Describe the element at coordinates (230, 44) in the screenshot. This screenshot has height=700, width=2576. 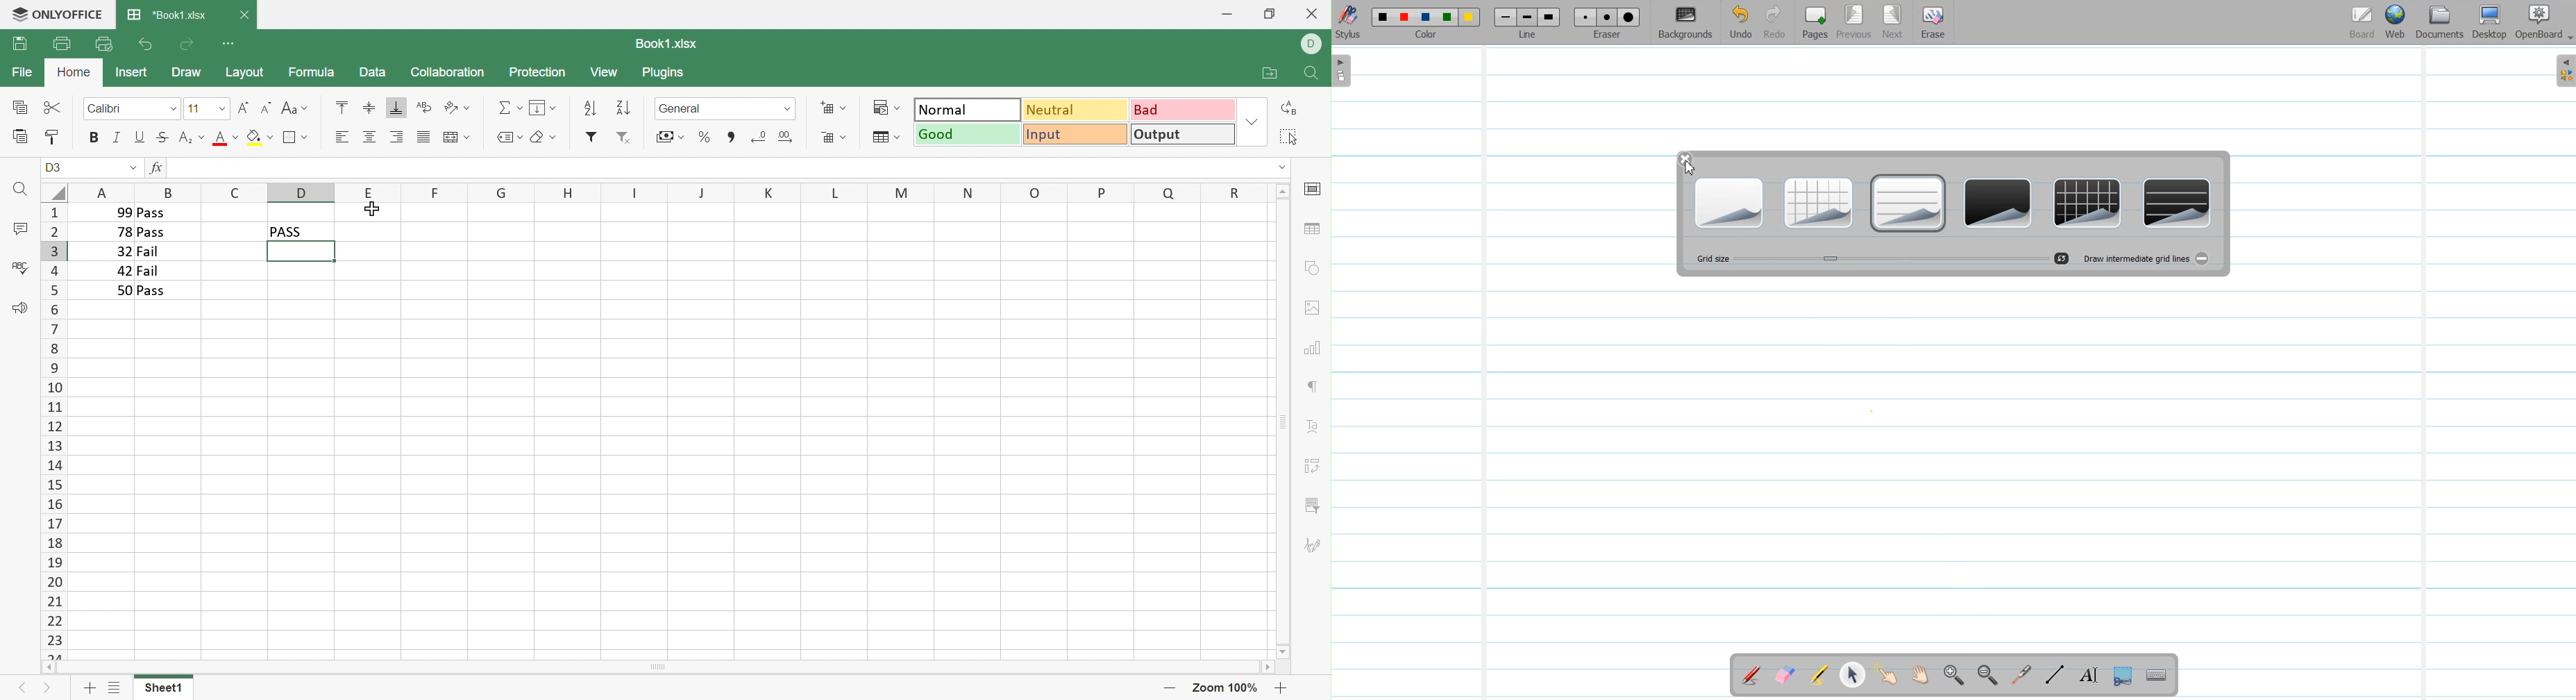
I see `Customize Quick Access Toolbar` at that location.